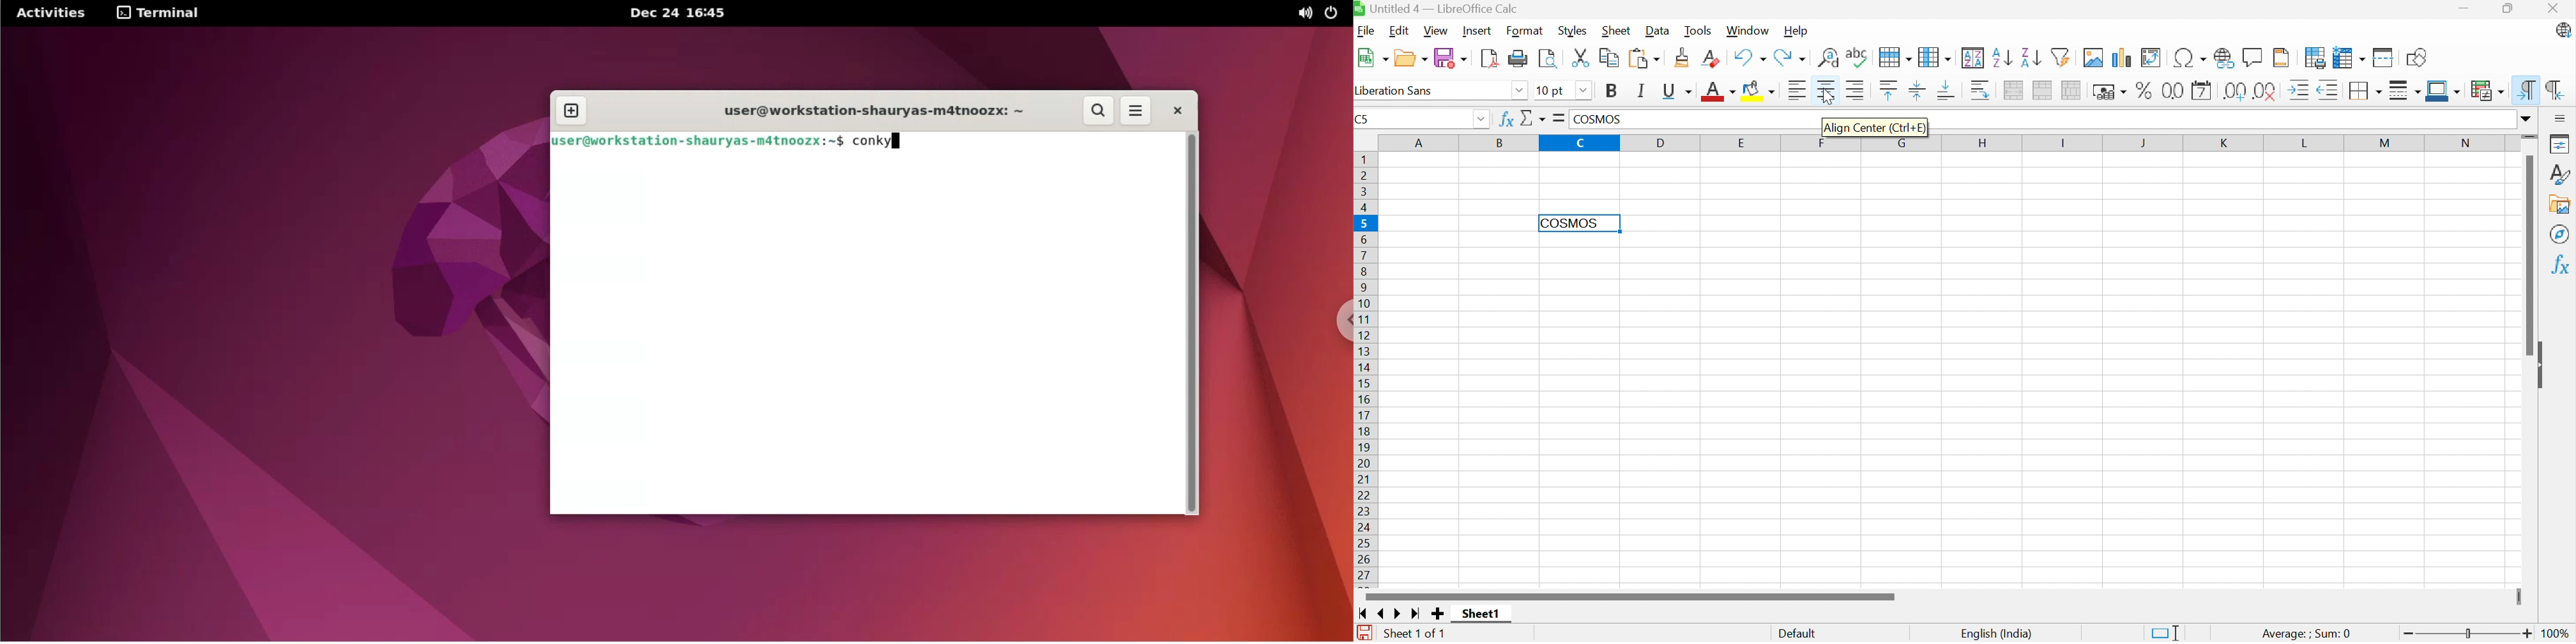 The height and width of the screenshot is (644, 2576). Describe the element at coordinates (1573, 31) in the screenshot. I see `Styles` at that location.